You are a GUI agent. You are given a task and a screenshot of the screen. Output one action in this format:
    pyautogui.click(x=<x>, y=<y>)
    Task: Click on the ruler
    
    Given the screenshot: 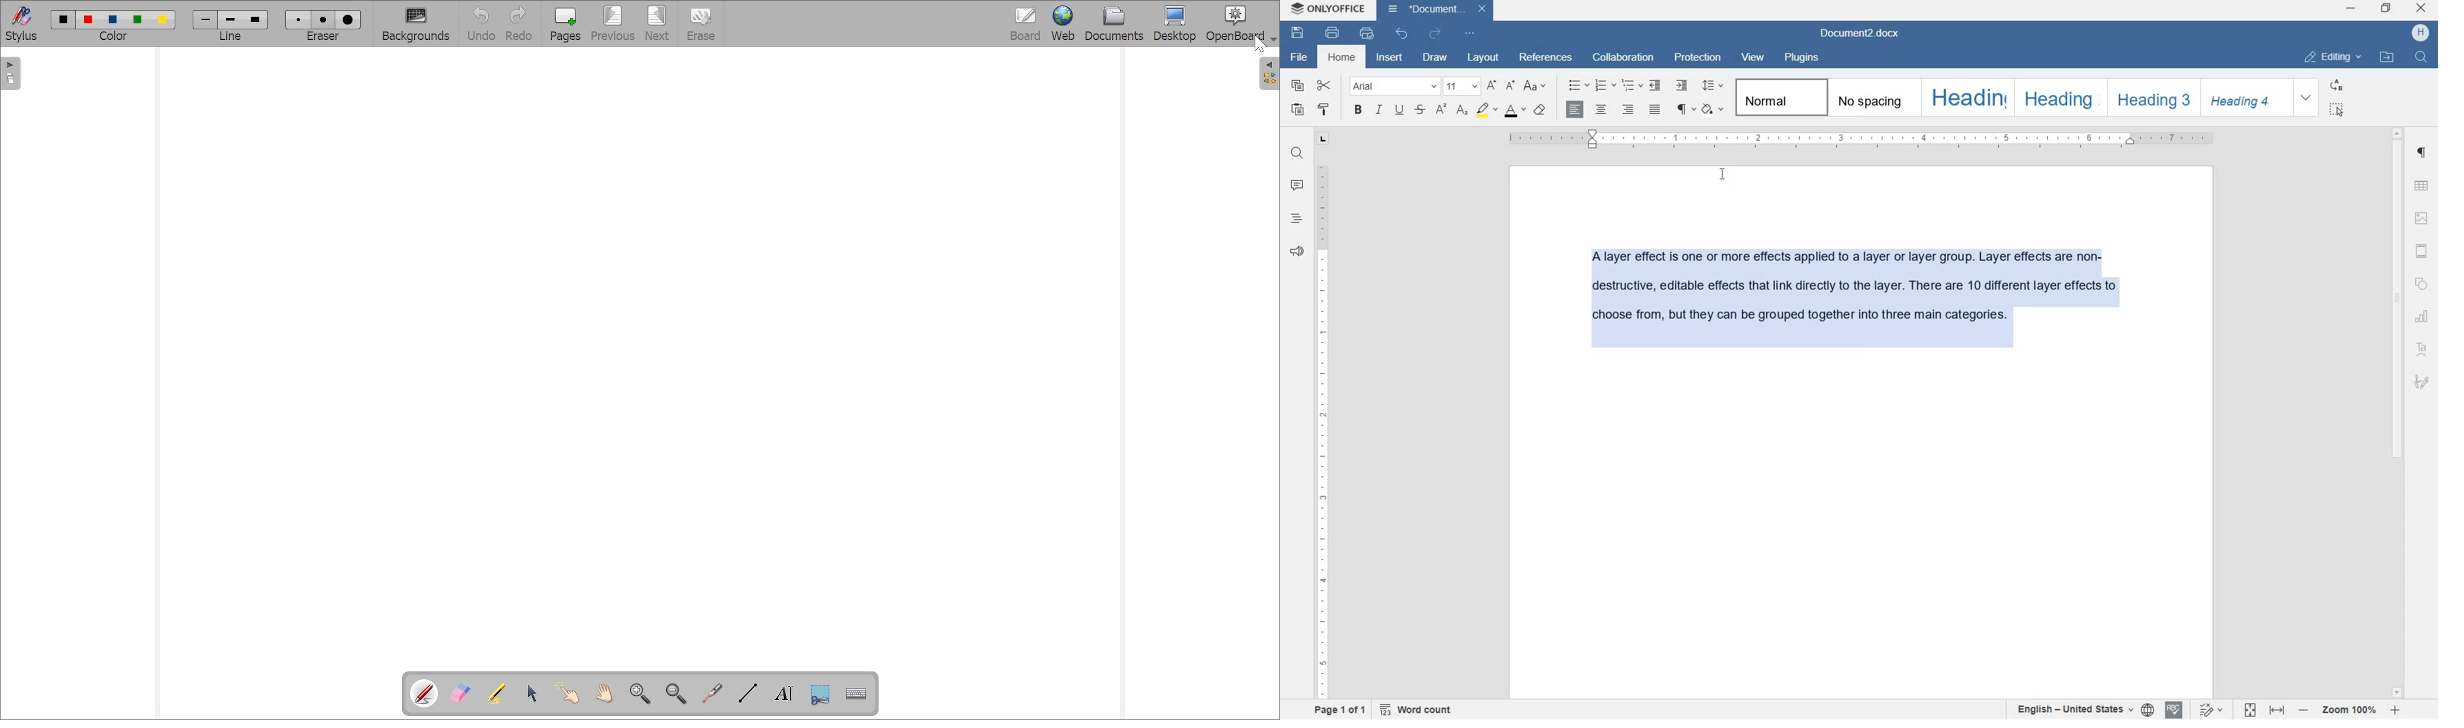 What is the action you would take?
    pyautogui.click(x=1864, y=139)
    